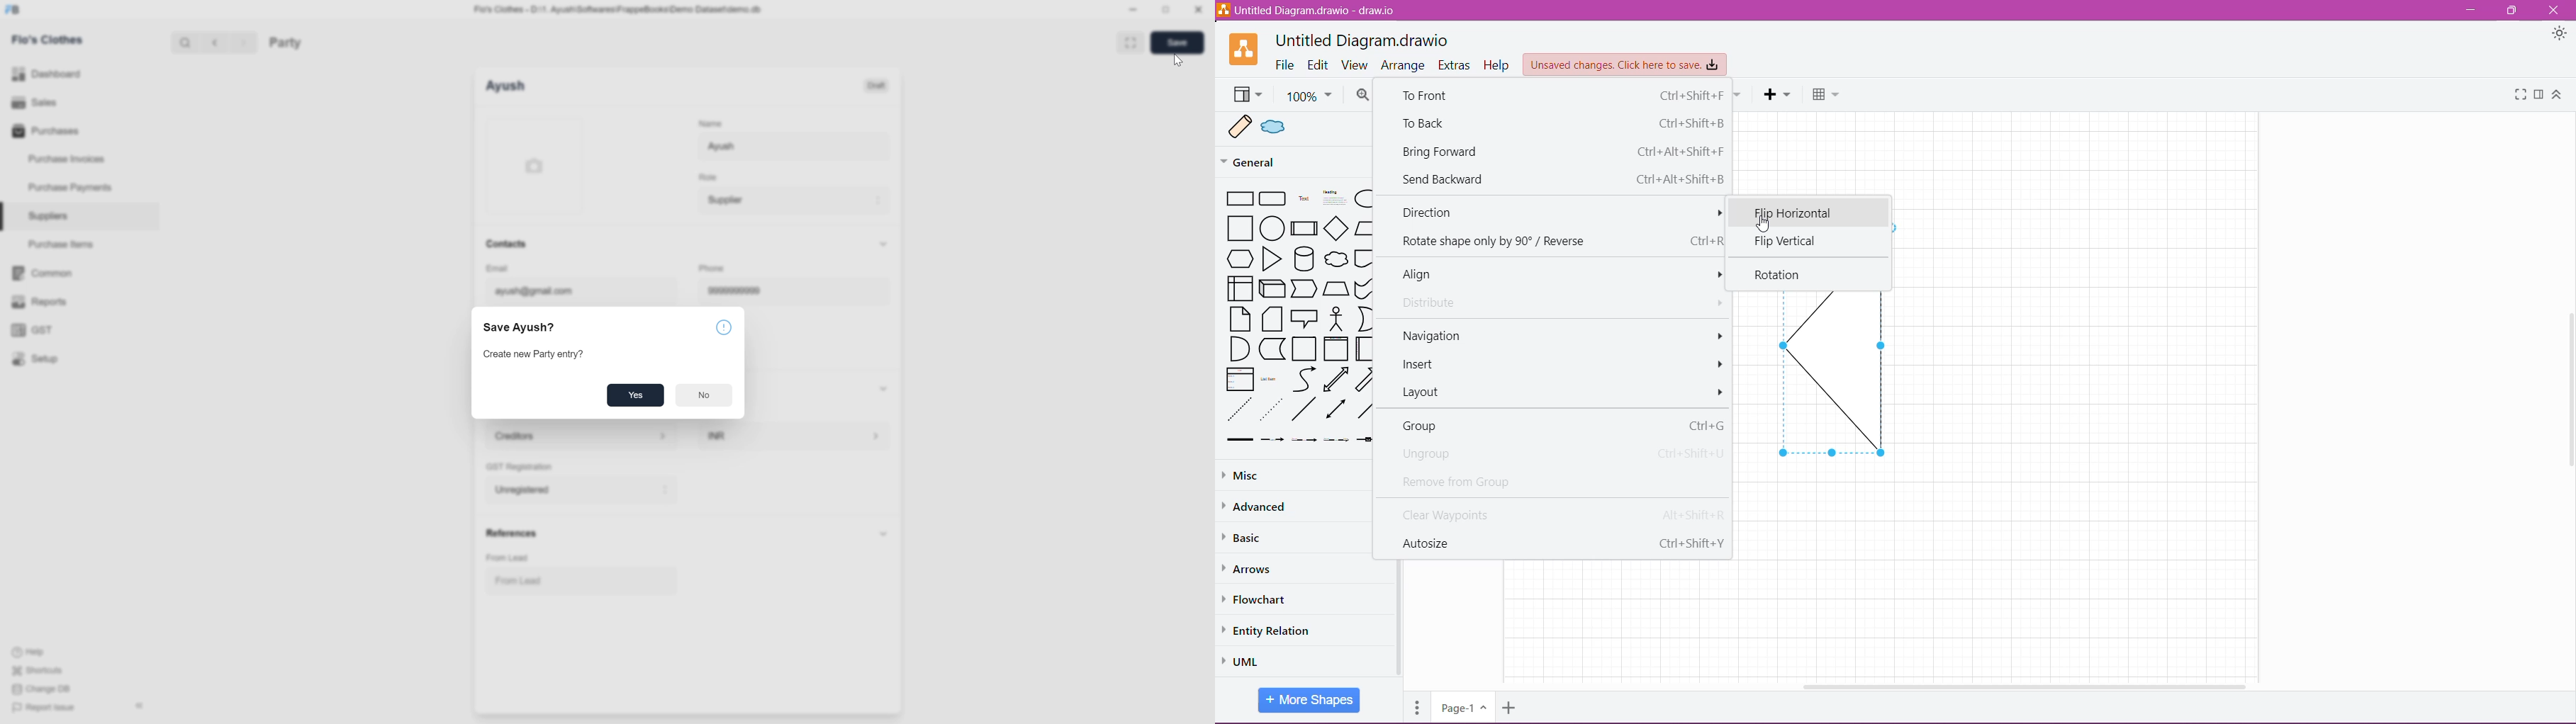 The height and width of the screenshot is (728, 2576). What do you see at coordinates (1309, 10) in the screenshot?
I see `Untitled Diagram.draw.io - draw.io` at bounding box center [1309, 10].